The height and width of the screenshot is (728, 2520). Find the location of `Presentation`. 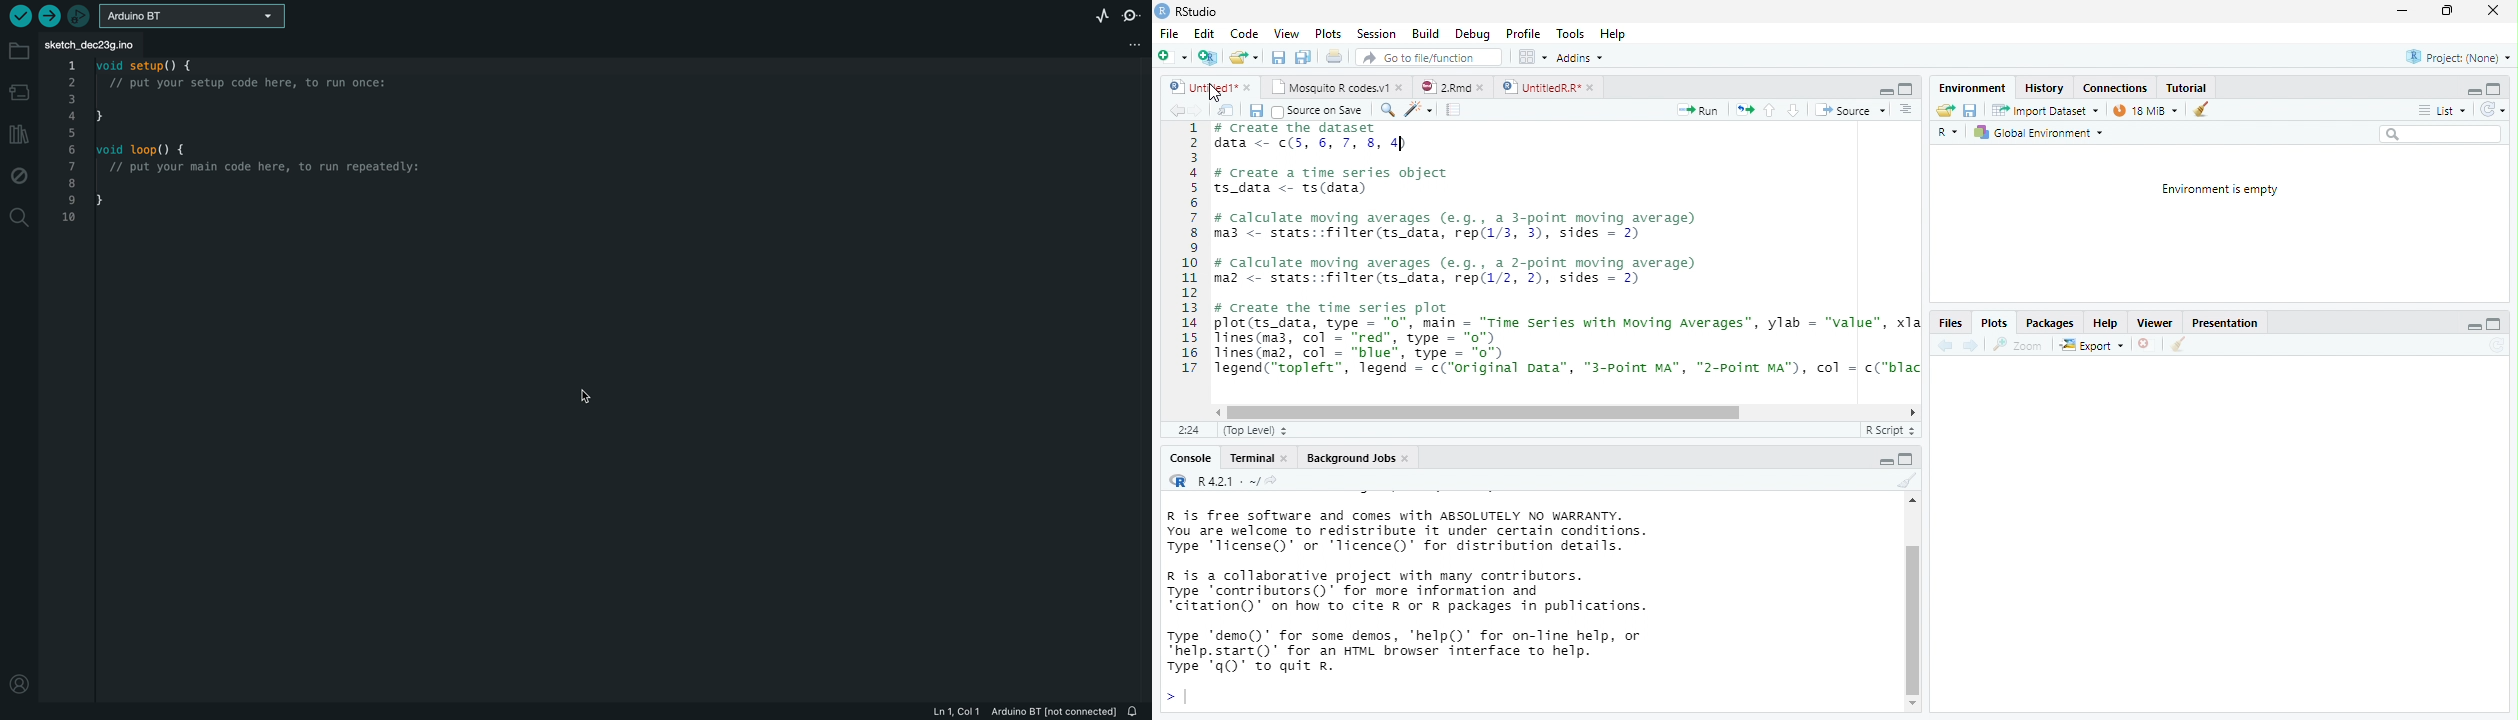

Presentation is located at coordinates (2223, 325).